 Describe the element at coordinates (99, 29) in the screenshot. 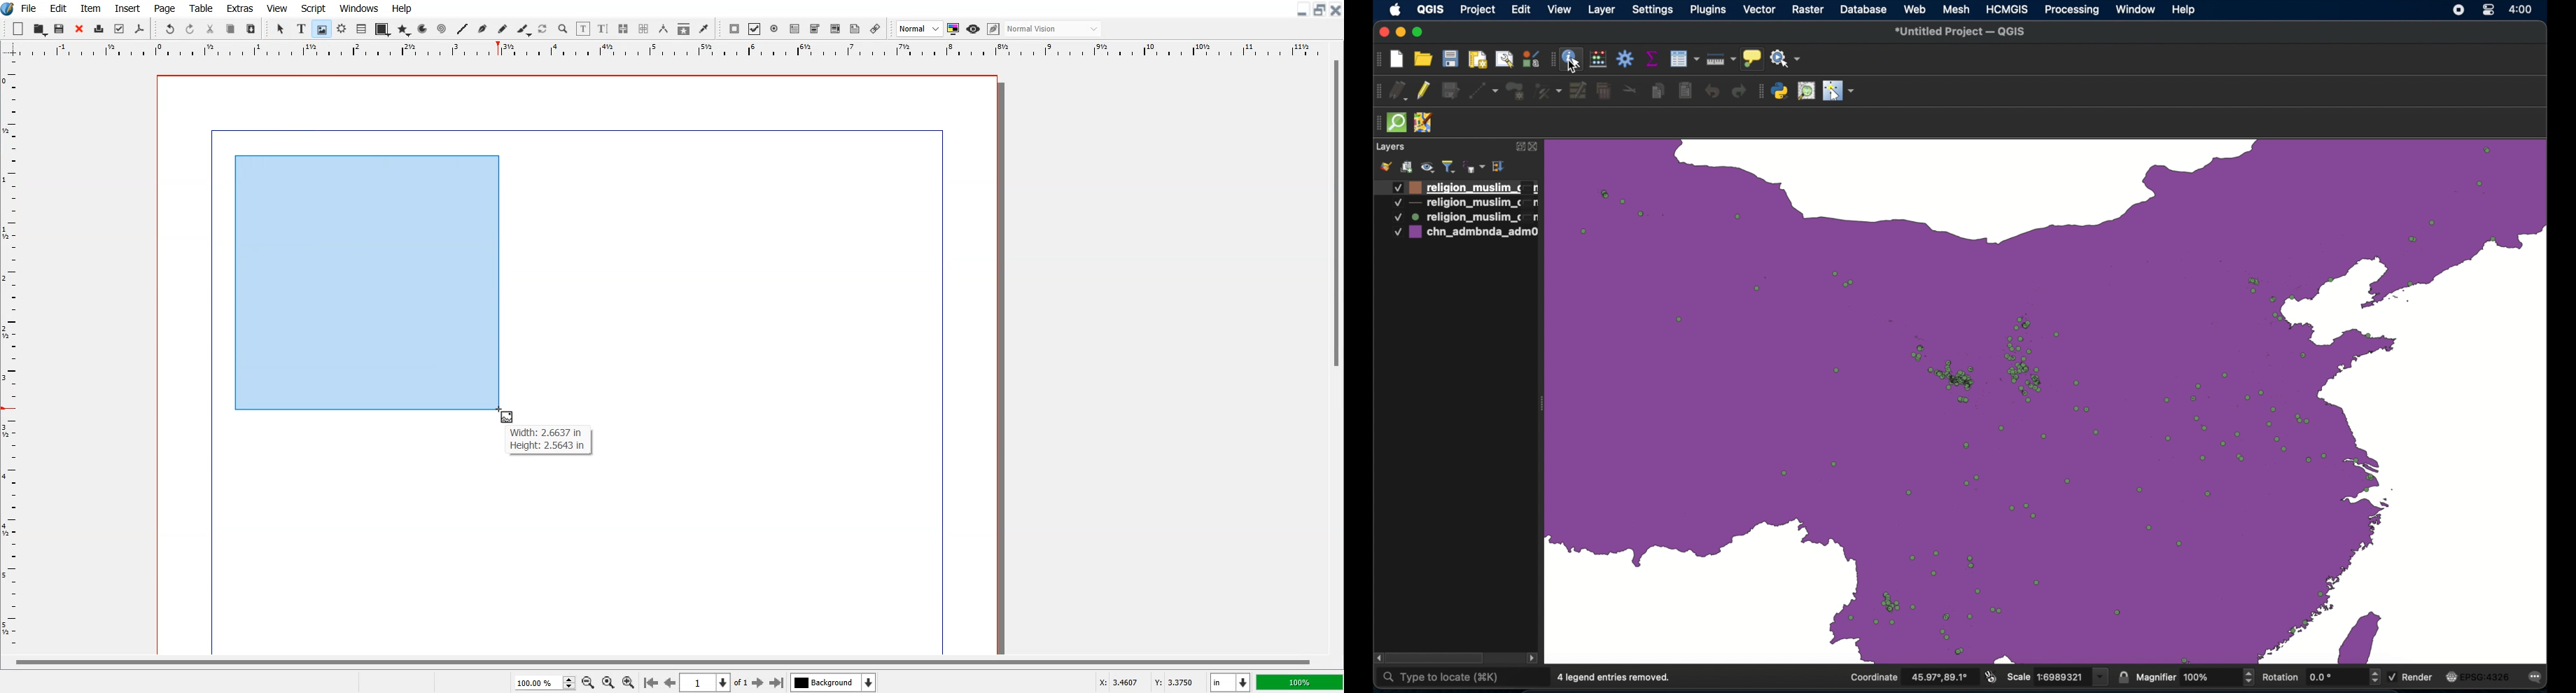

I see `Print` at that location.